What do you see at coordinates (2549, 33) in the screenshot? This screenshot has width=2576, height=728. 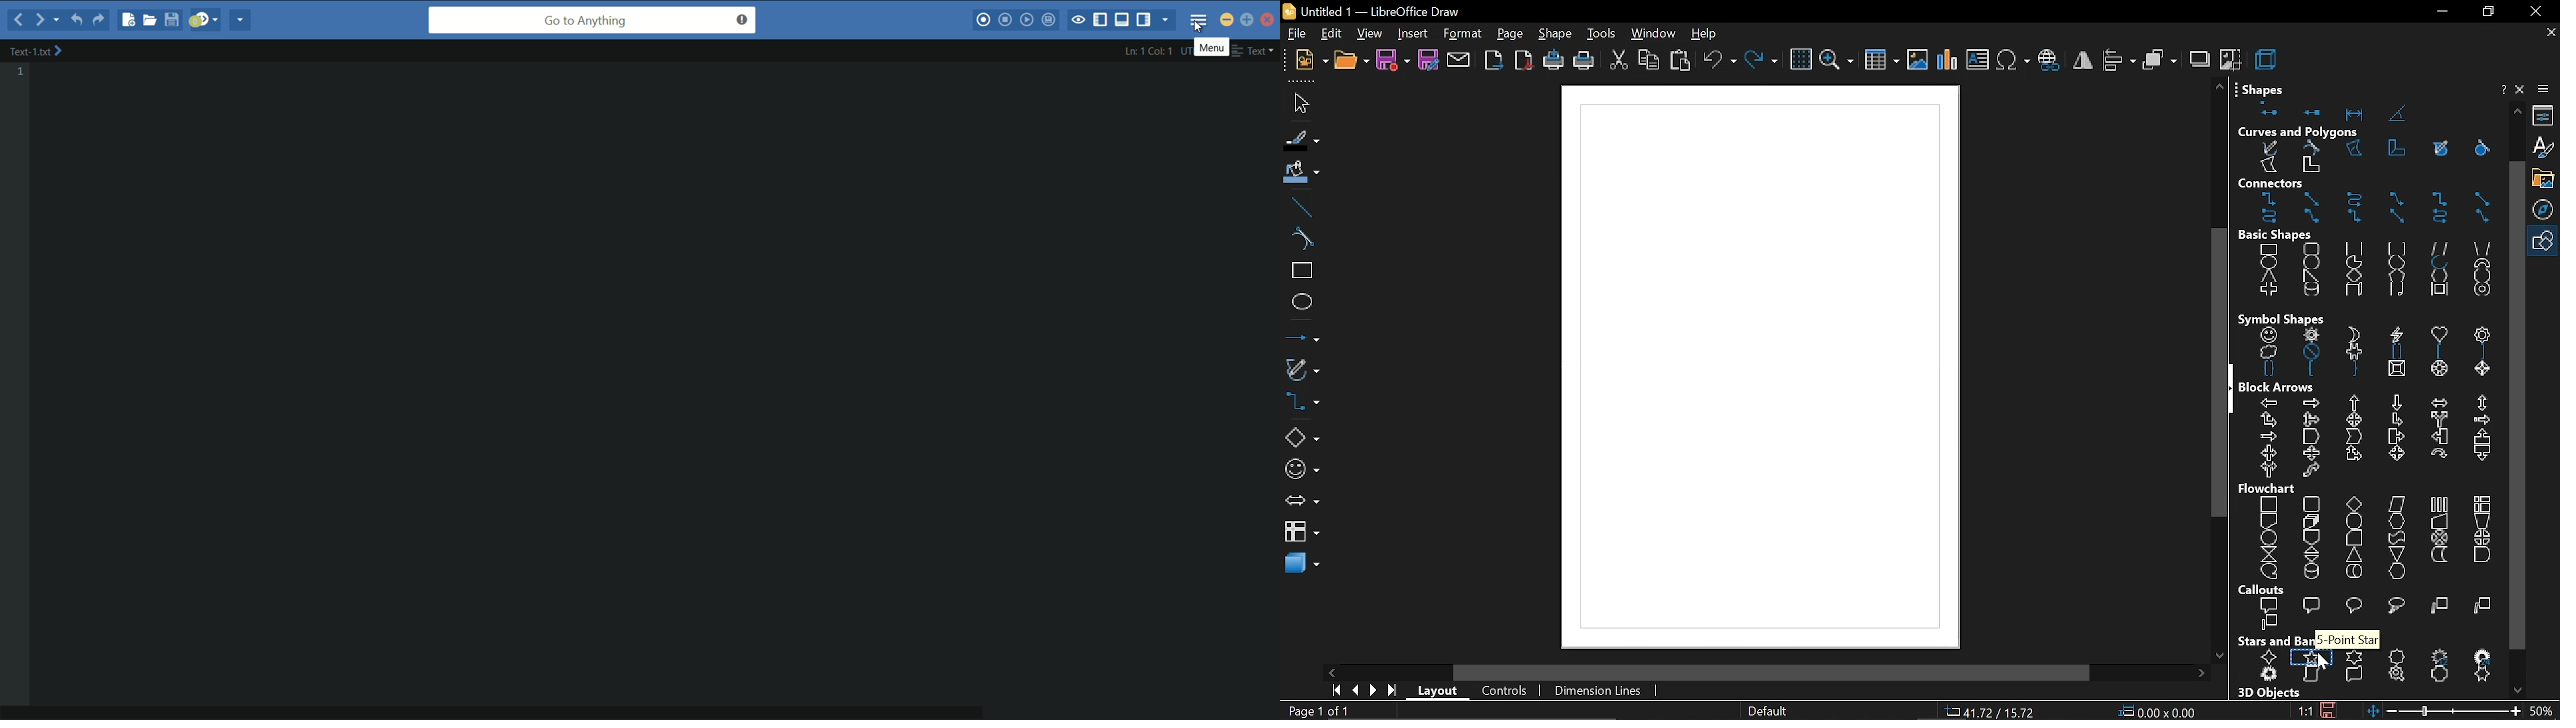 I see `close tab` at bounding box center [2549, 33].